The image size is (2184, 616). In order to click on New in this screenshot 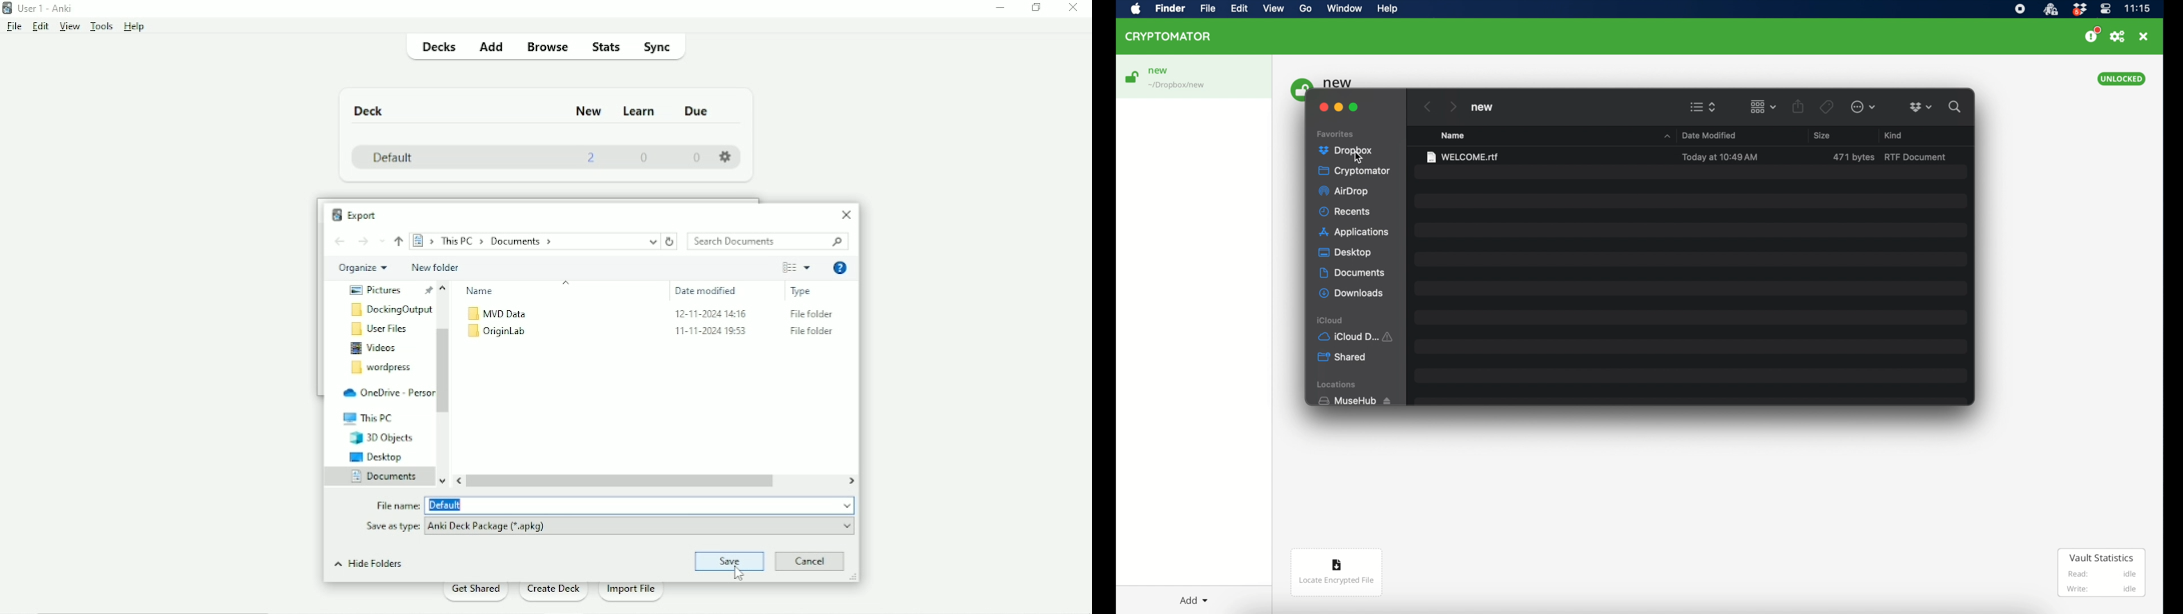, I will do `click(590, 112)`.